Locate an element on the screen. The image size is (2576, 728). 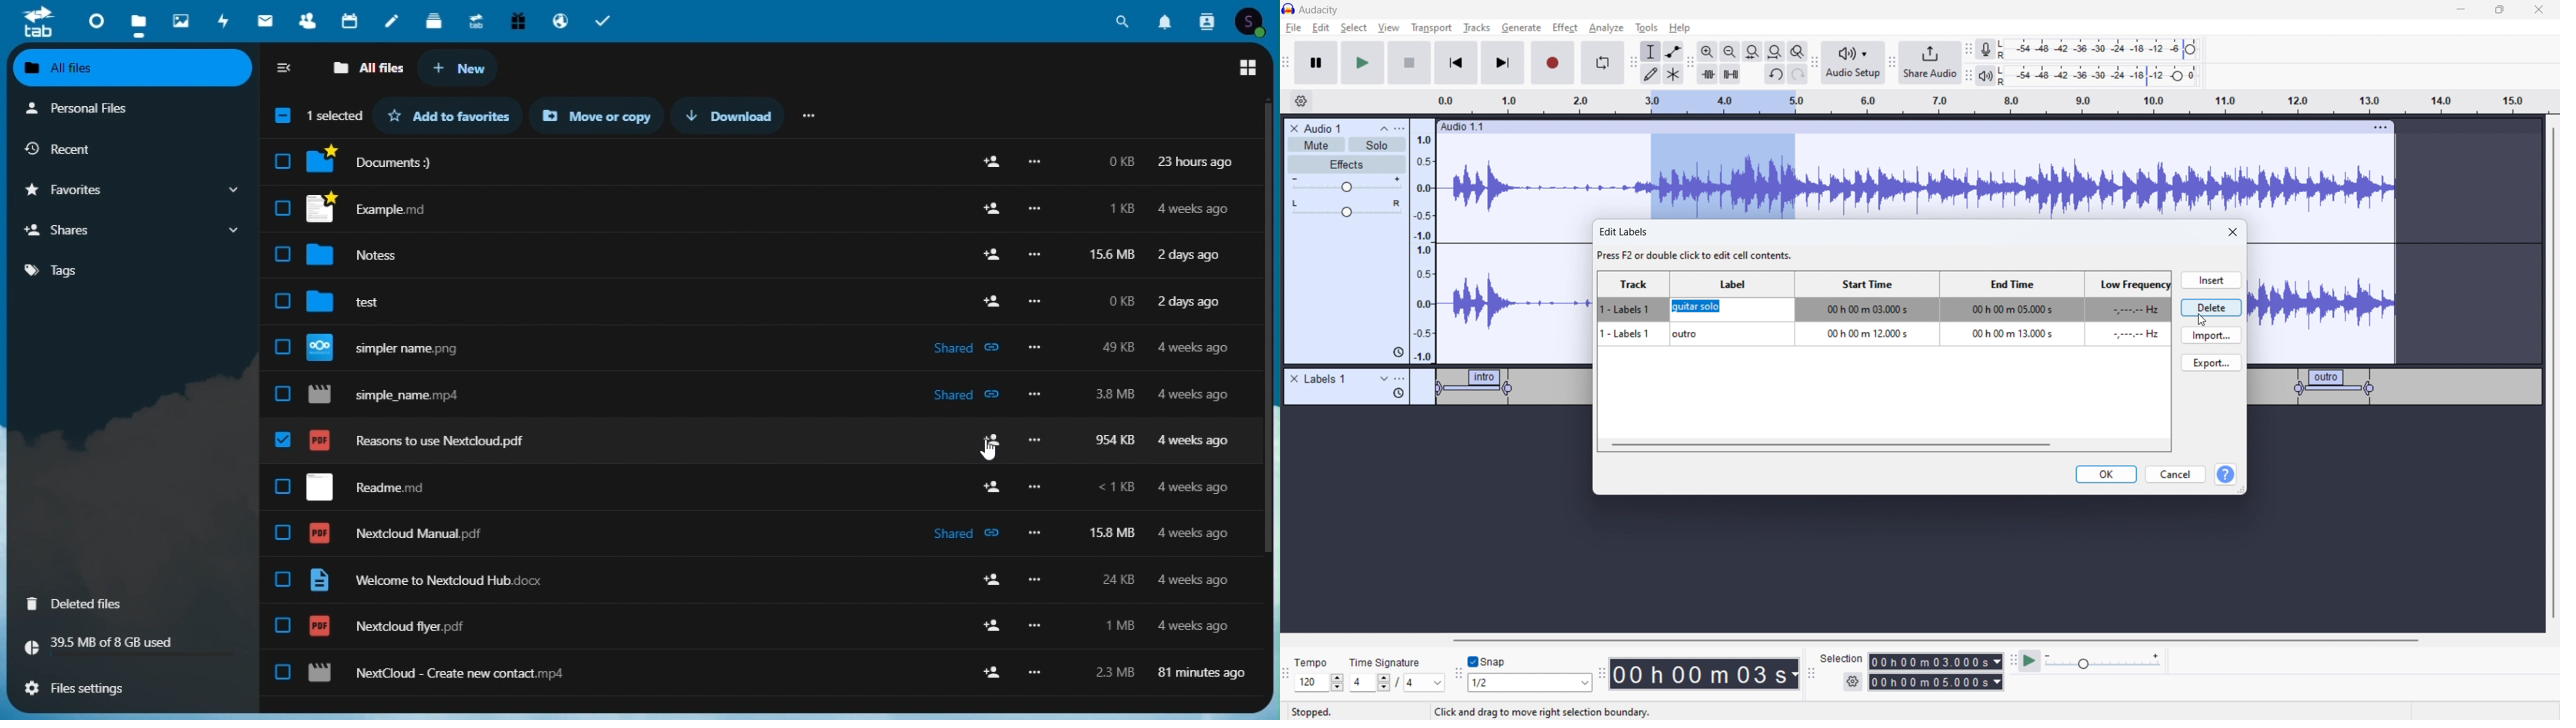
 add user is located at coordinates (990, 161).